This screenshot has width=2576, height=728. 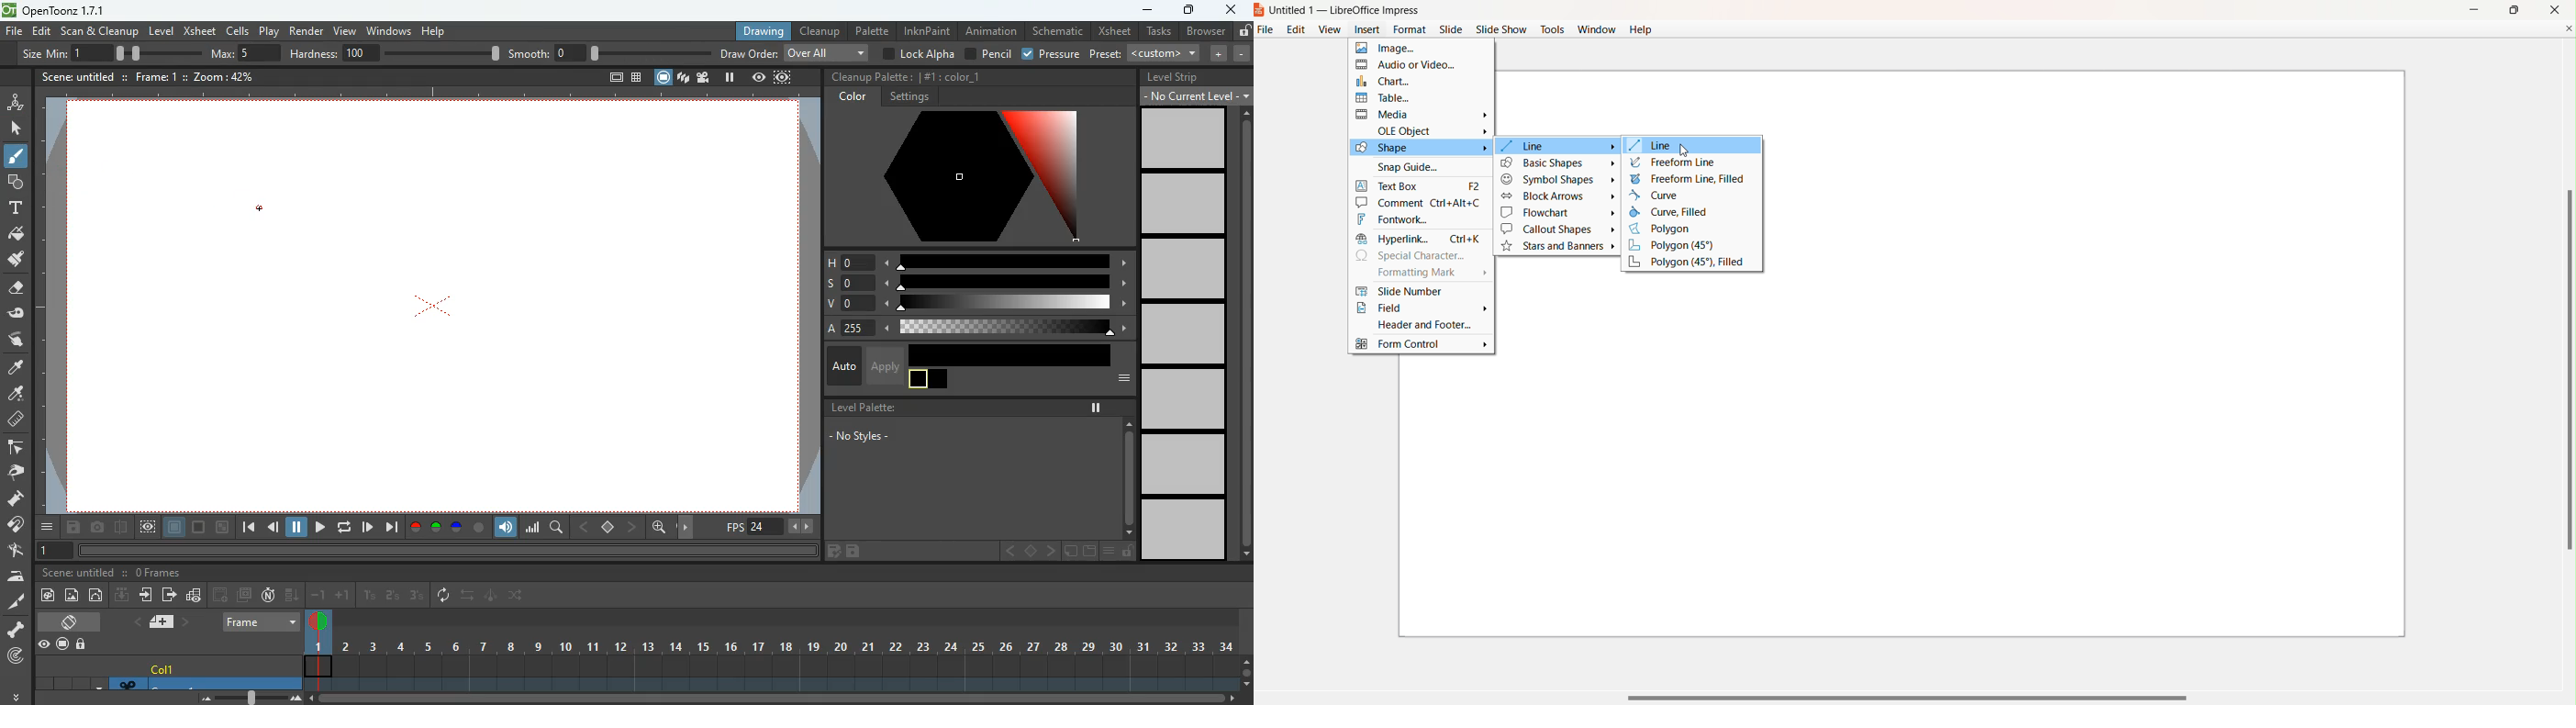 I want to click on scroll, so click(x=1128, y=476).